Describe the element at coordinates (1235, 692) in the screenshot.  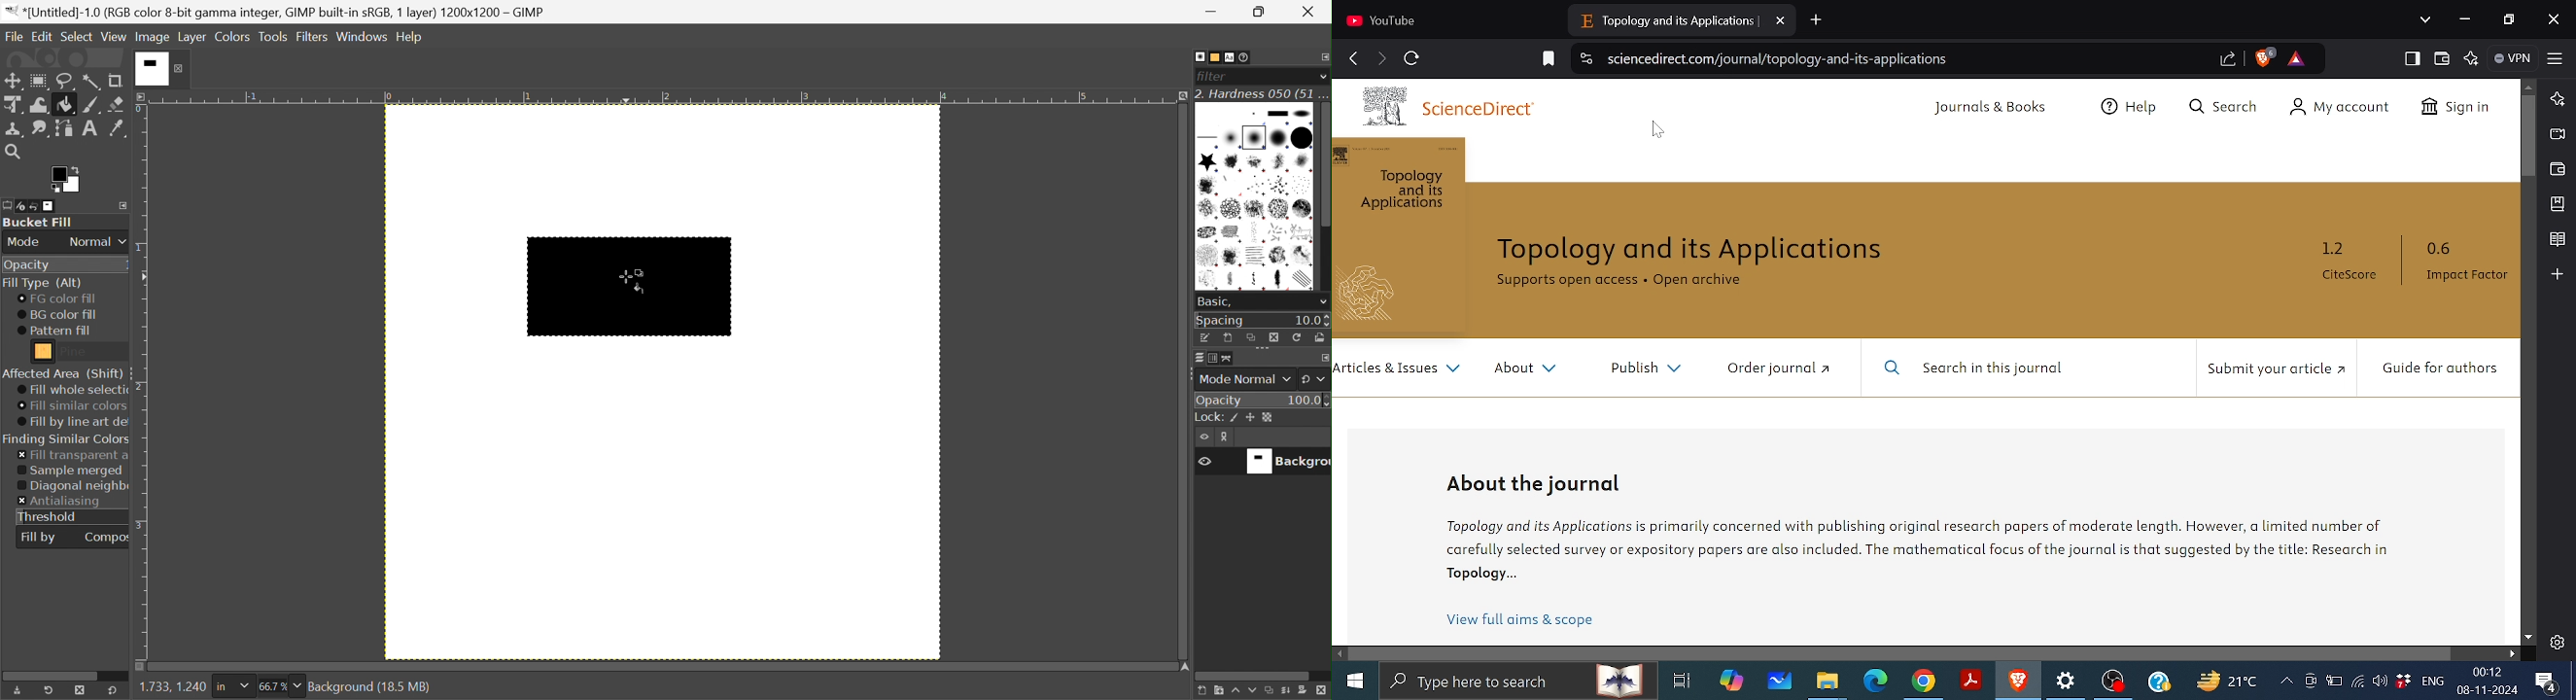
I see `Raise this layer one step in the layer stack` at that location.